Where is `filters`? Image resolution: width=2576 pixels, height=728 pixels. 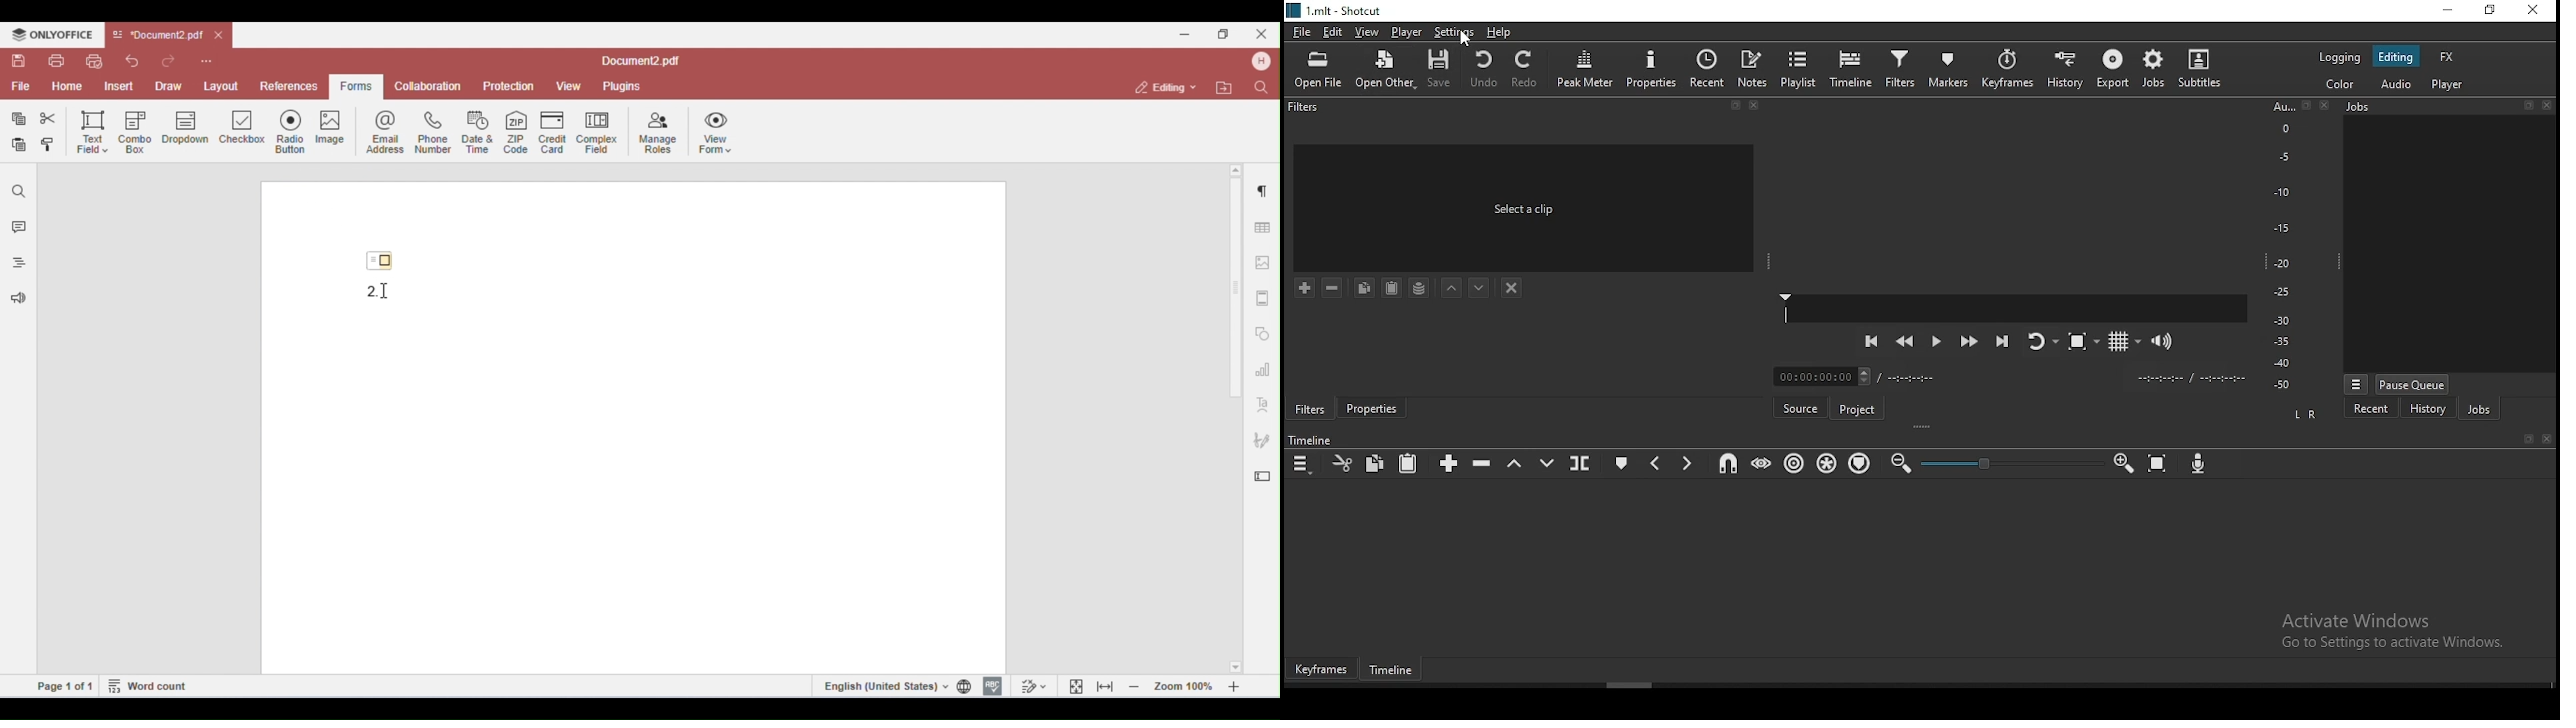 filters is located at coordinates (1305, 110).